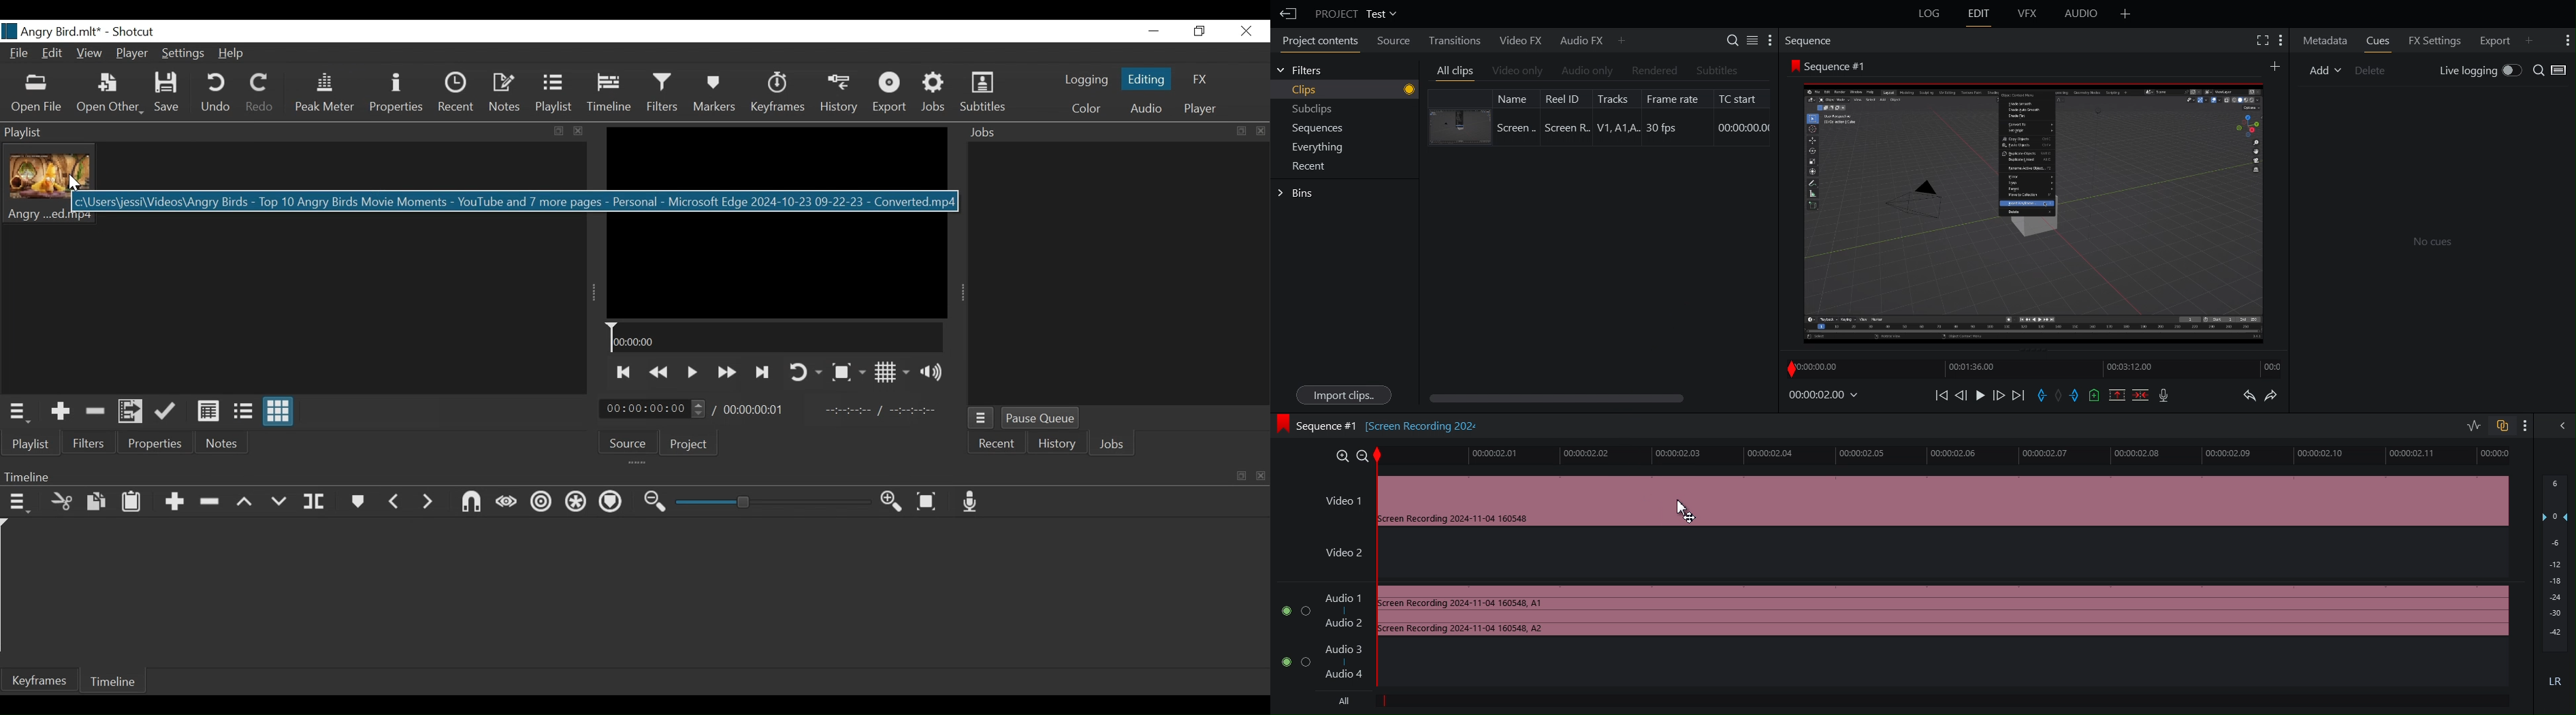  What do you see at coordinates (323, 93) in the screenshot?
I see `Peak Meter` at bounding box center [323, 93].